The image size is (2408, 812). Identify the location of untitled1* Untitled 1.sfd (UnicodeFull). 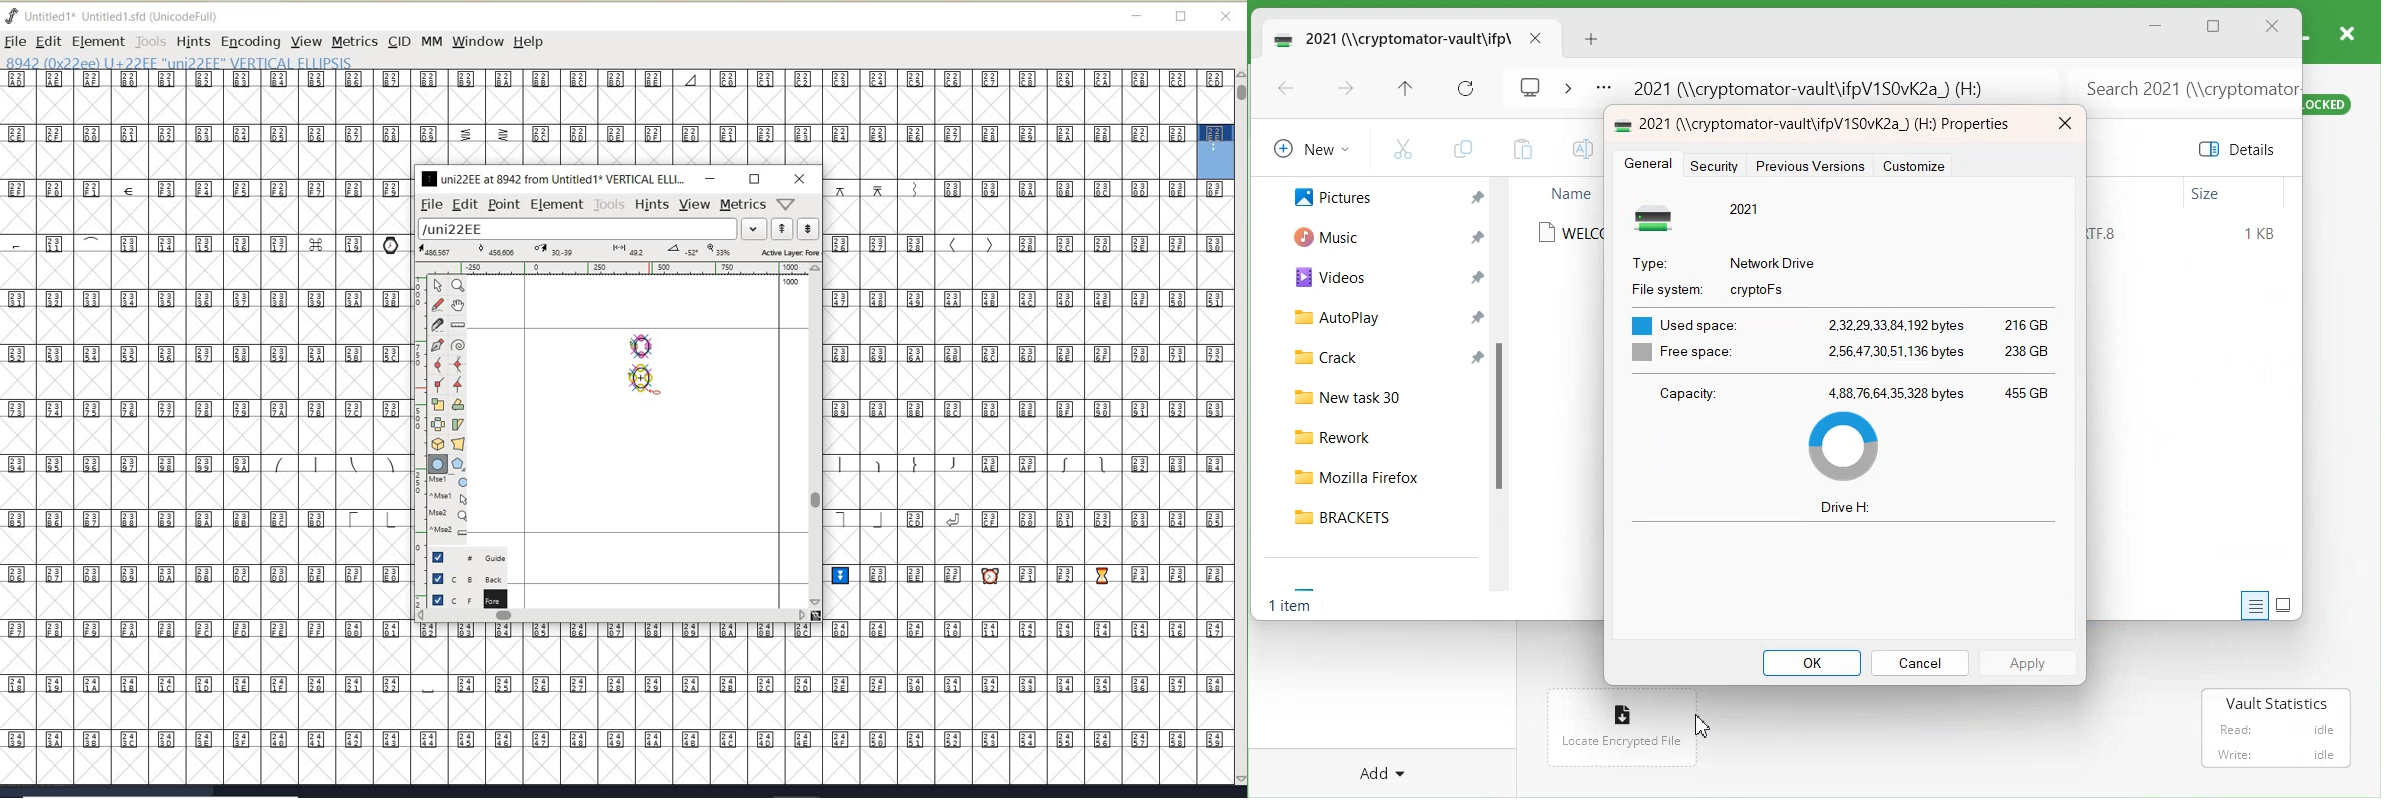
(128, 15).